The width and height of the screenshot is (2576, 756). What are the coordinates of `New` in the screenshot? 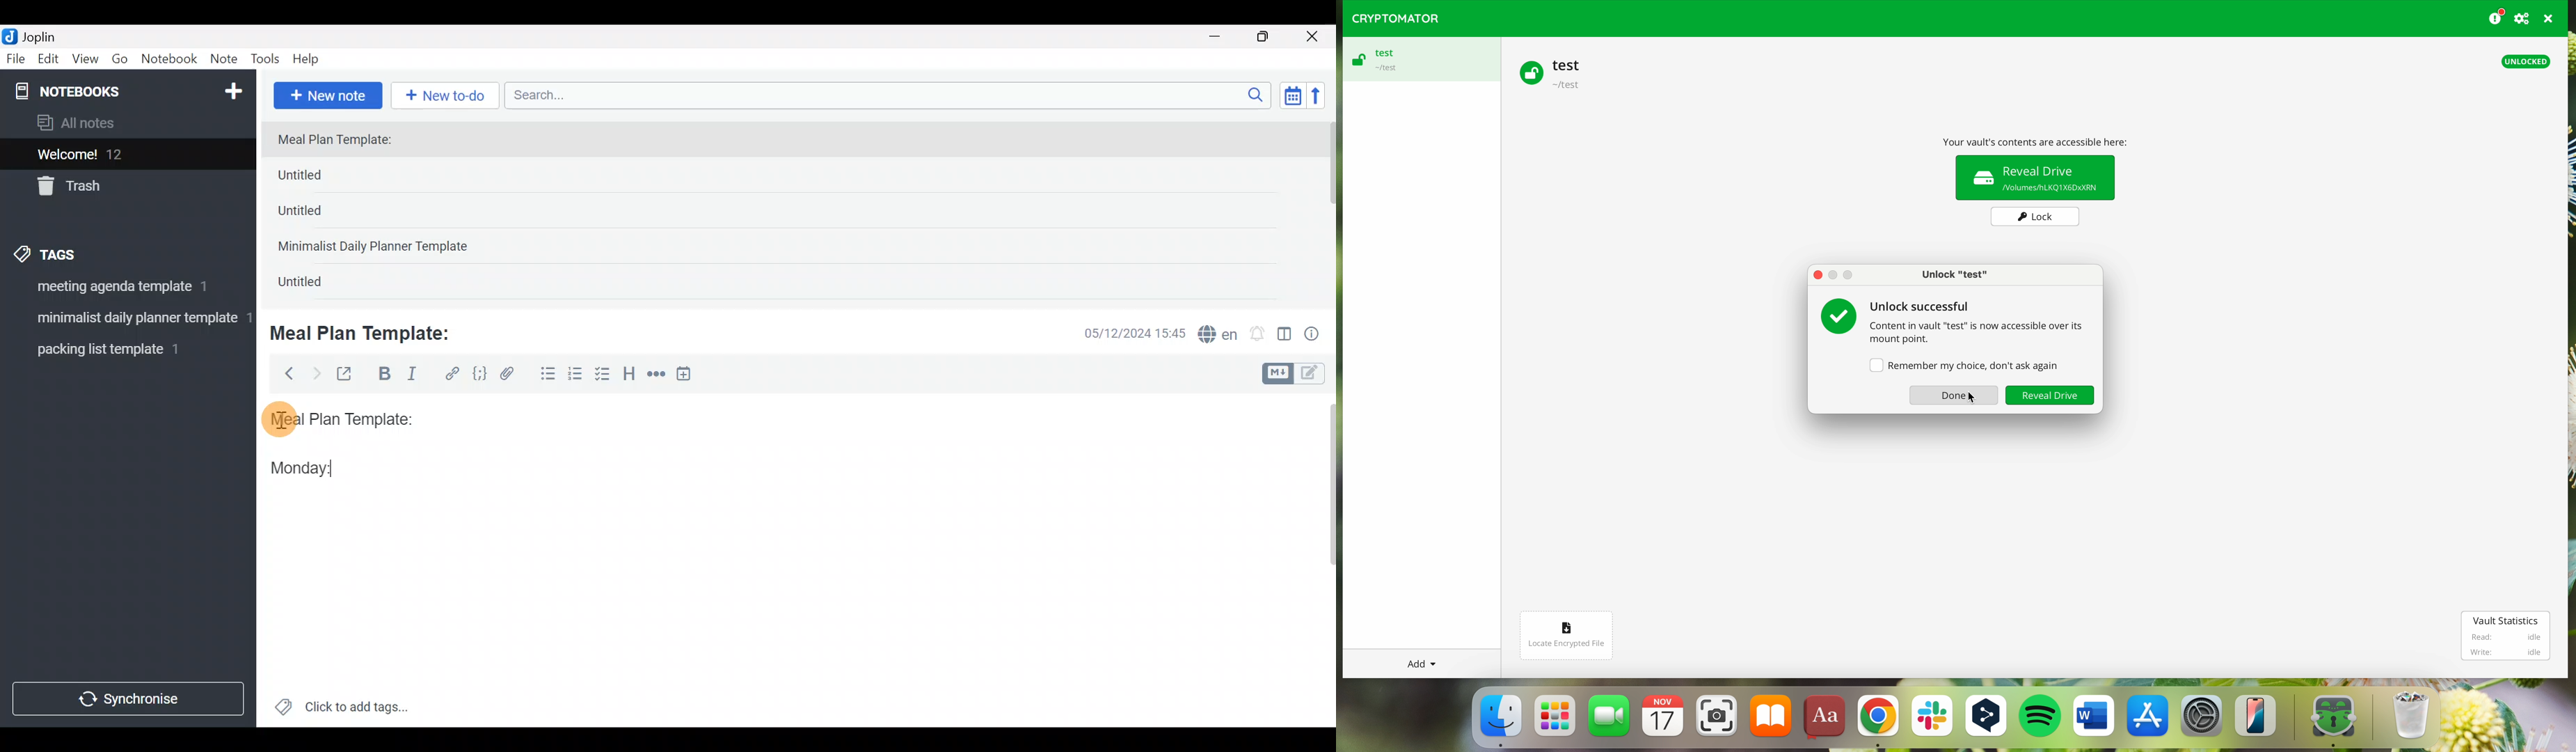 It's located at (232, 88).